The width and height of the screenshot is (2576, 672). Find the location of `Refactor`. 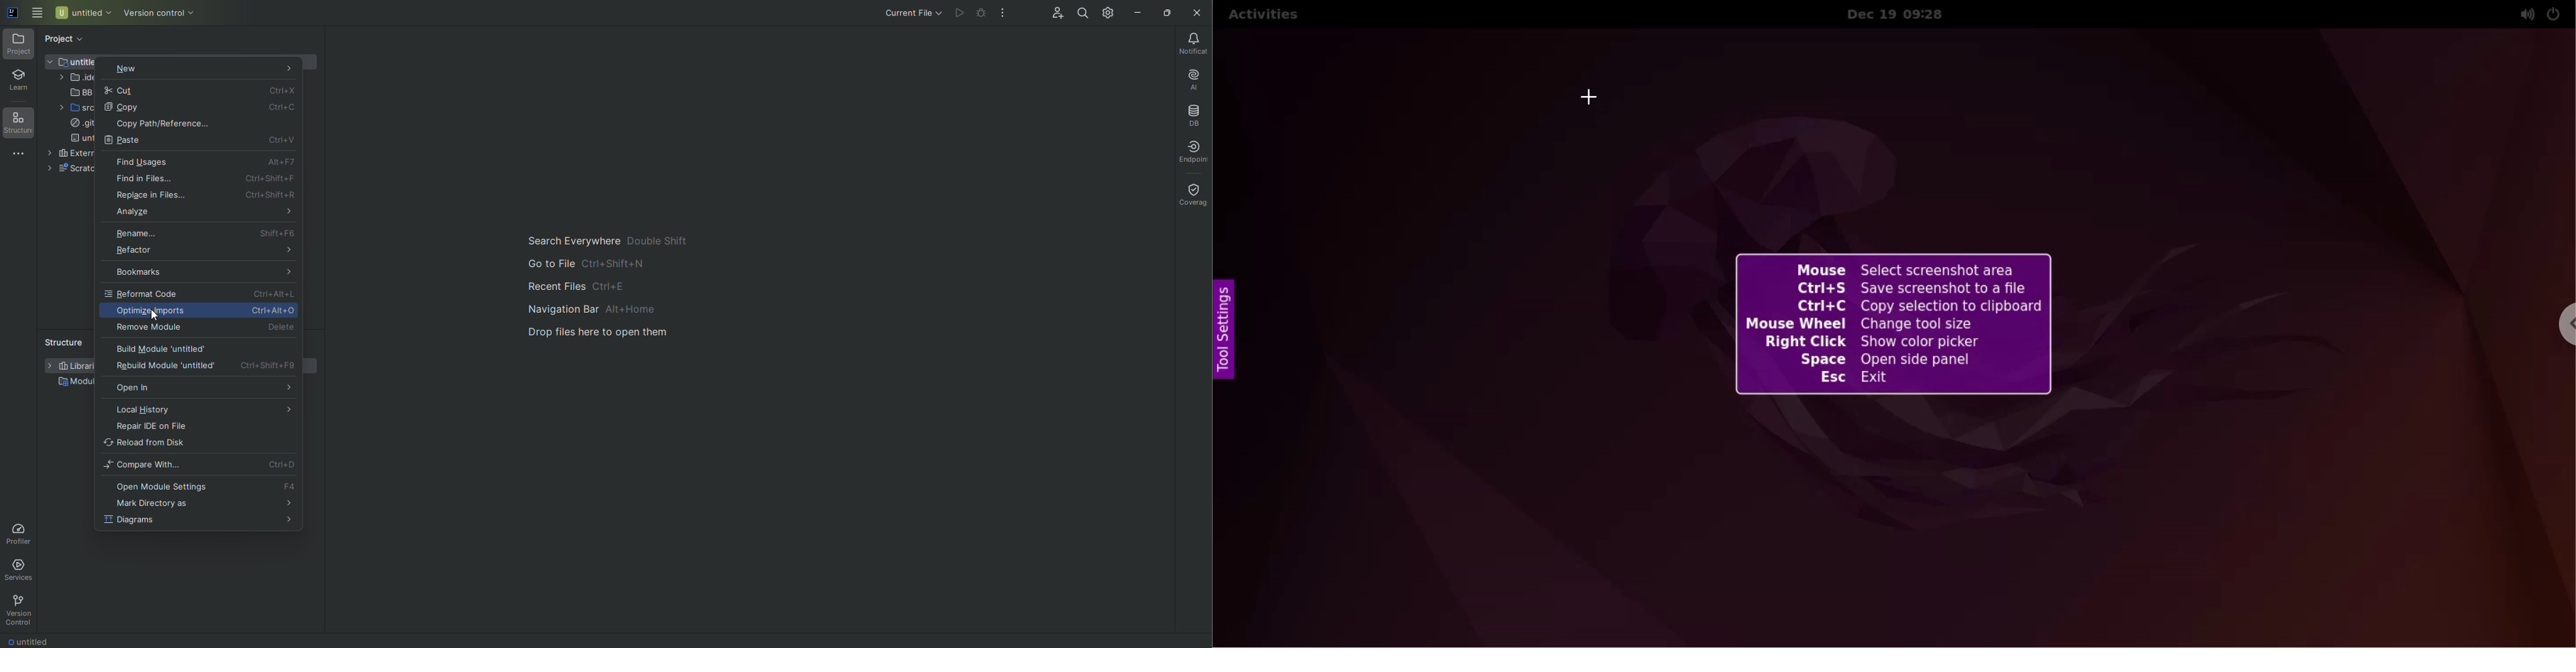

Refactor is located at coordinates (206, 253).